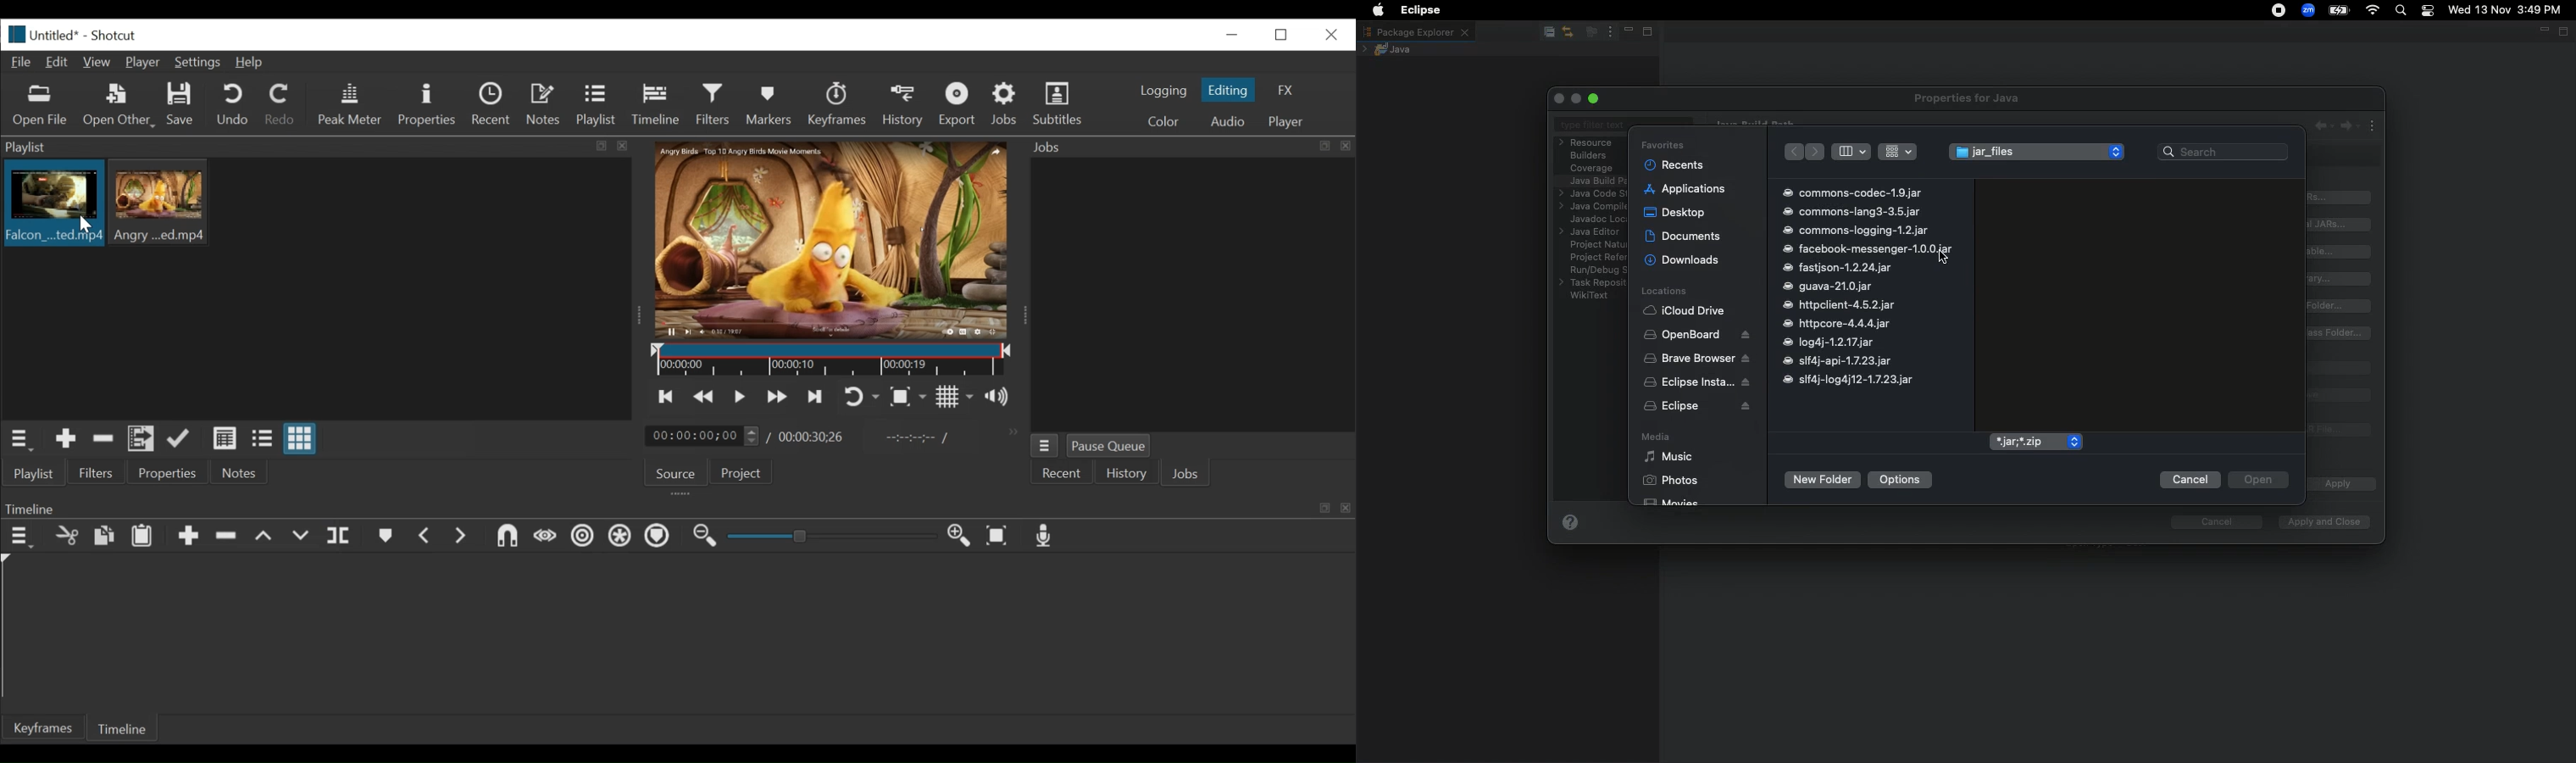 The height and width of the screenshot is (784, 2576). I want to click on Zoom timeline to fit, so click(1001, 537).